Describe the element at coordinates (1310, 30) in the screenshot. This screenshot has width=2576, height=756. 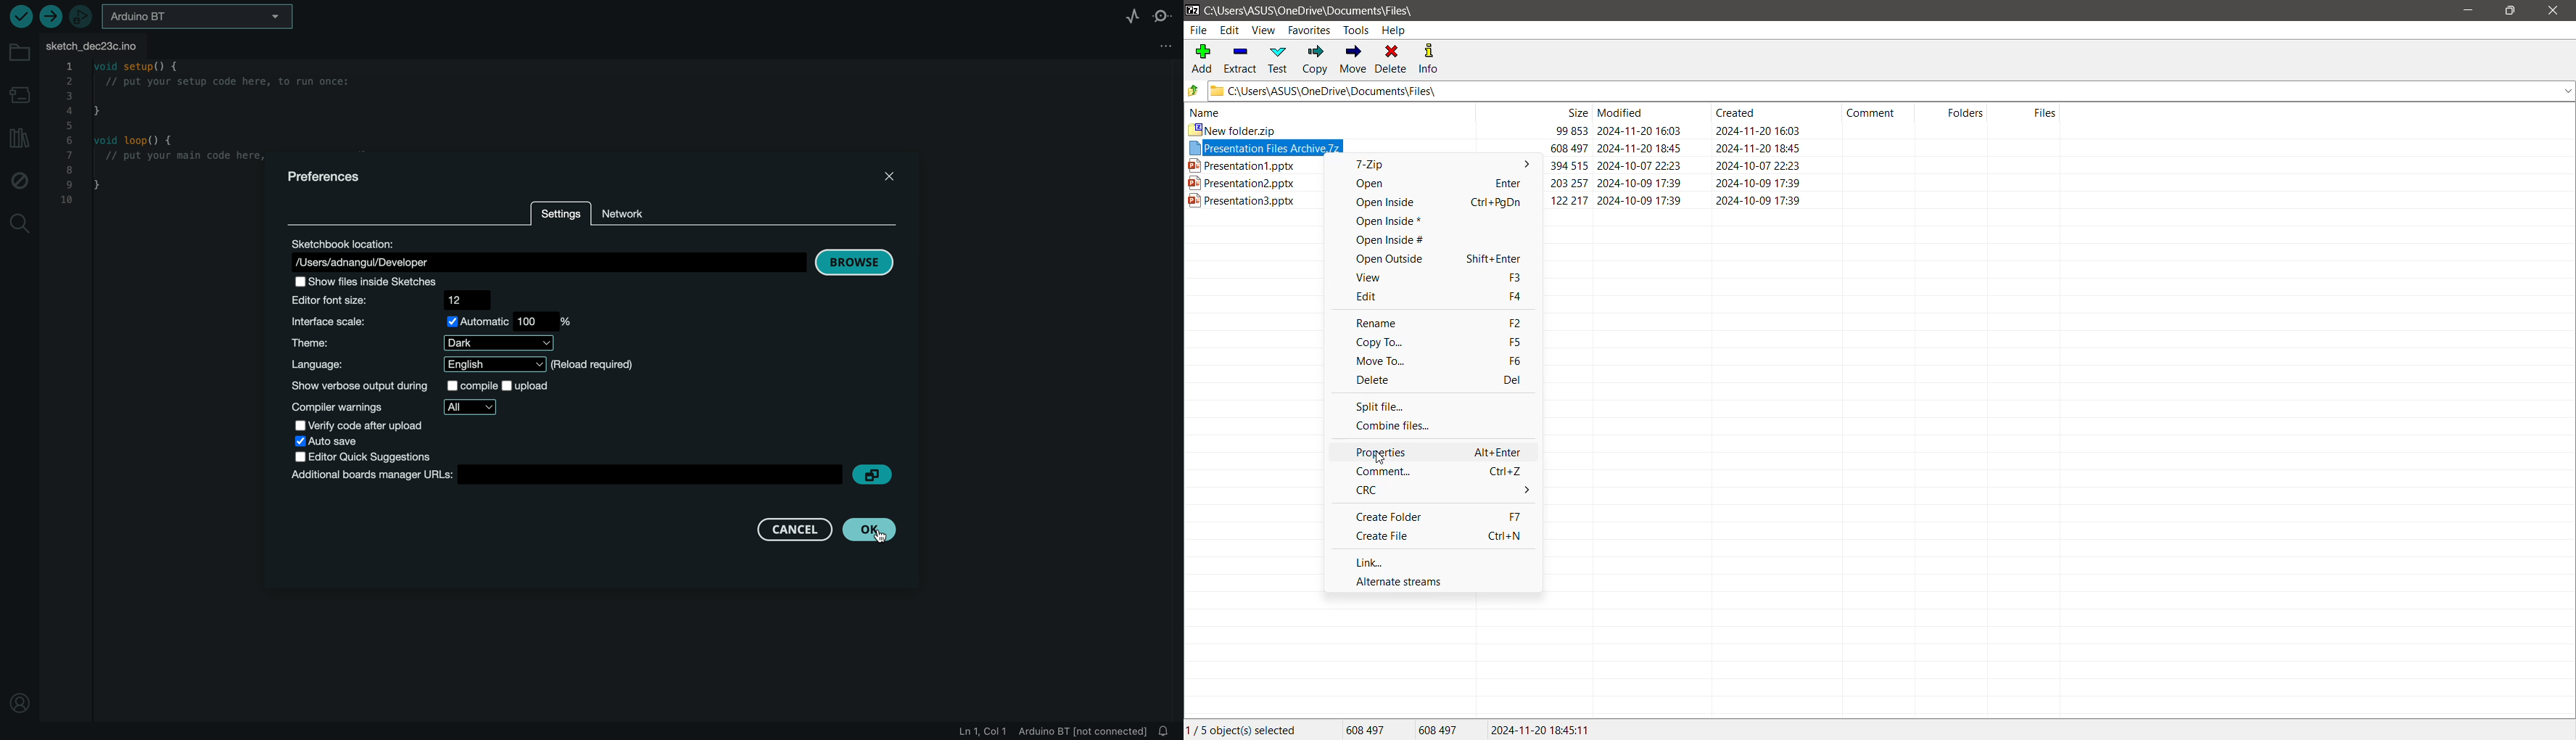
I see `Favorites` at that location.